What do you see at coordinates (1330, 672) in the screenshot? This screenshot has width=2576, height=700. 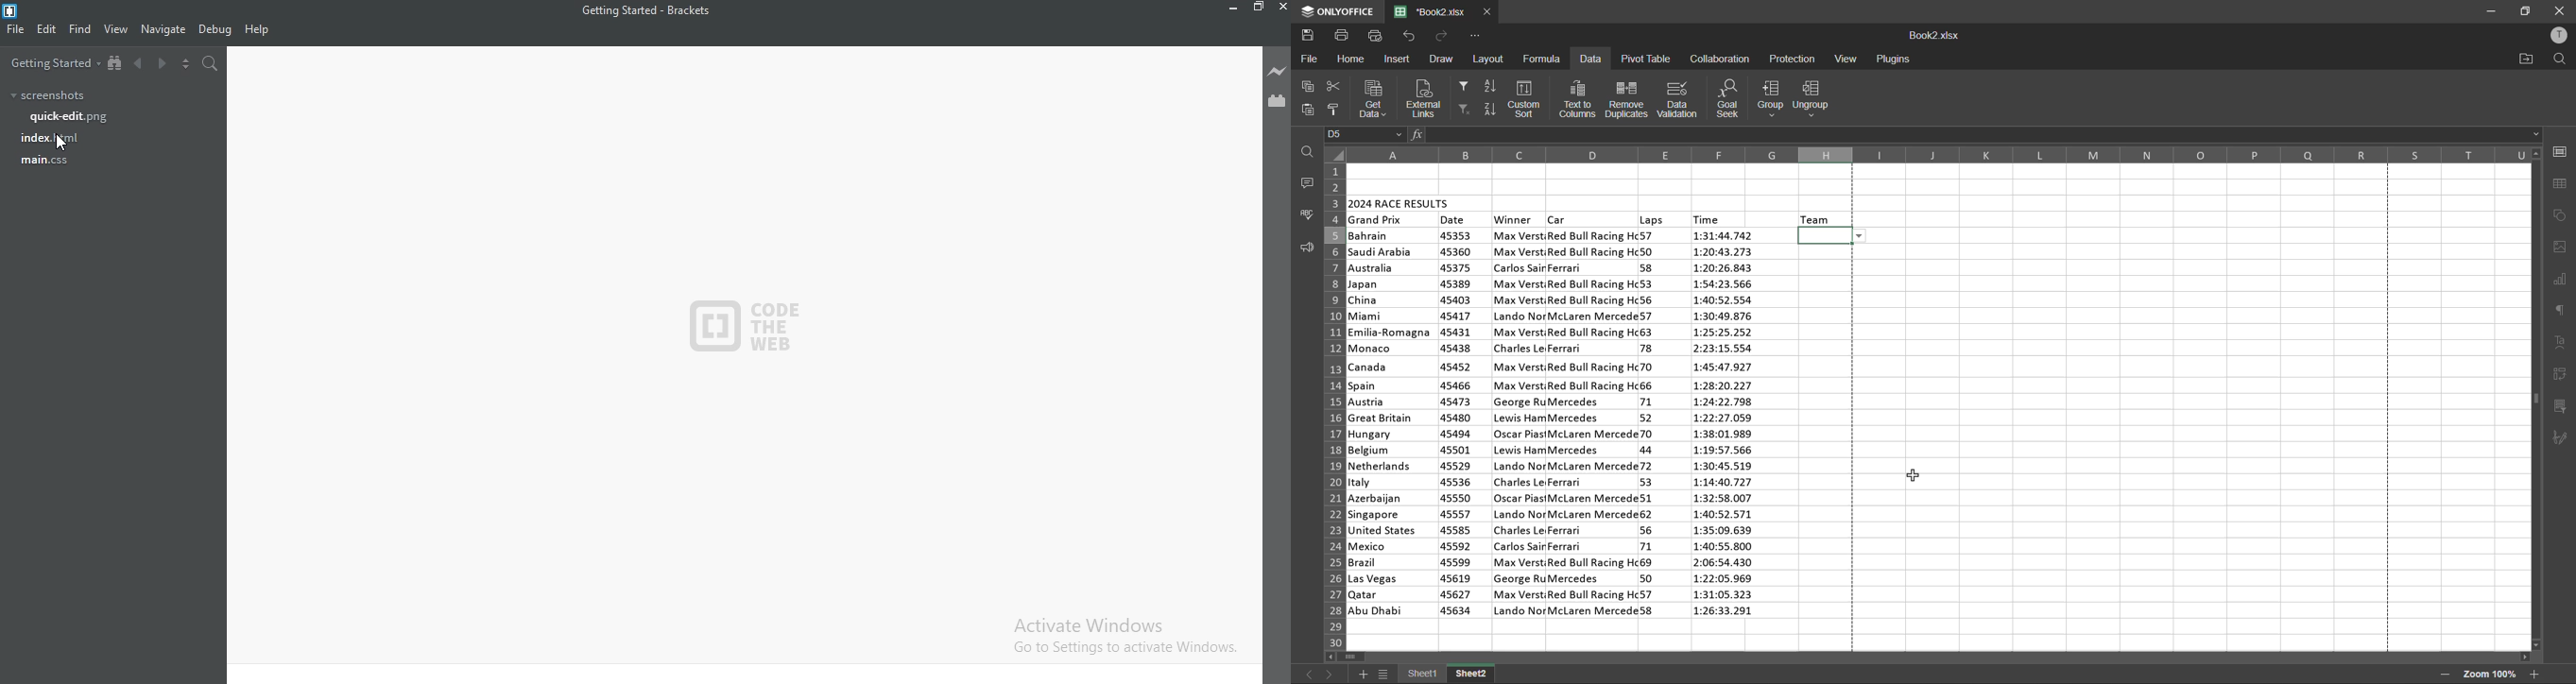 I see `next` at bounding box center [1330, 672].